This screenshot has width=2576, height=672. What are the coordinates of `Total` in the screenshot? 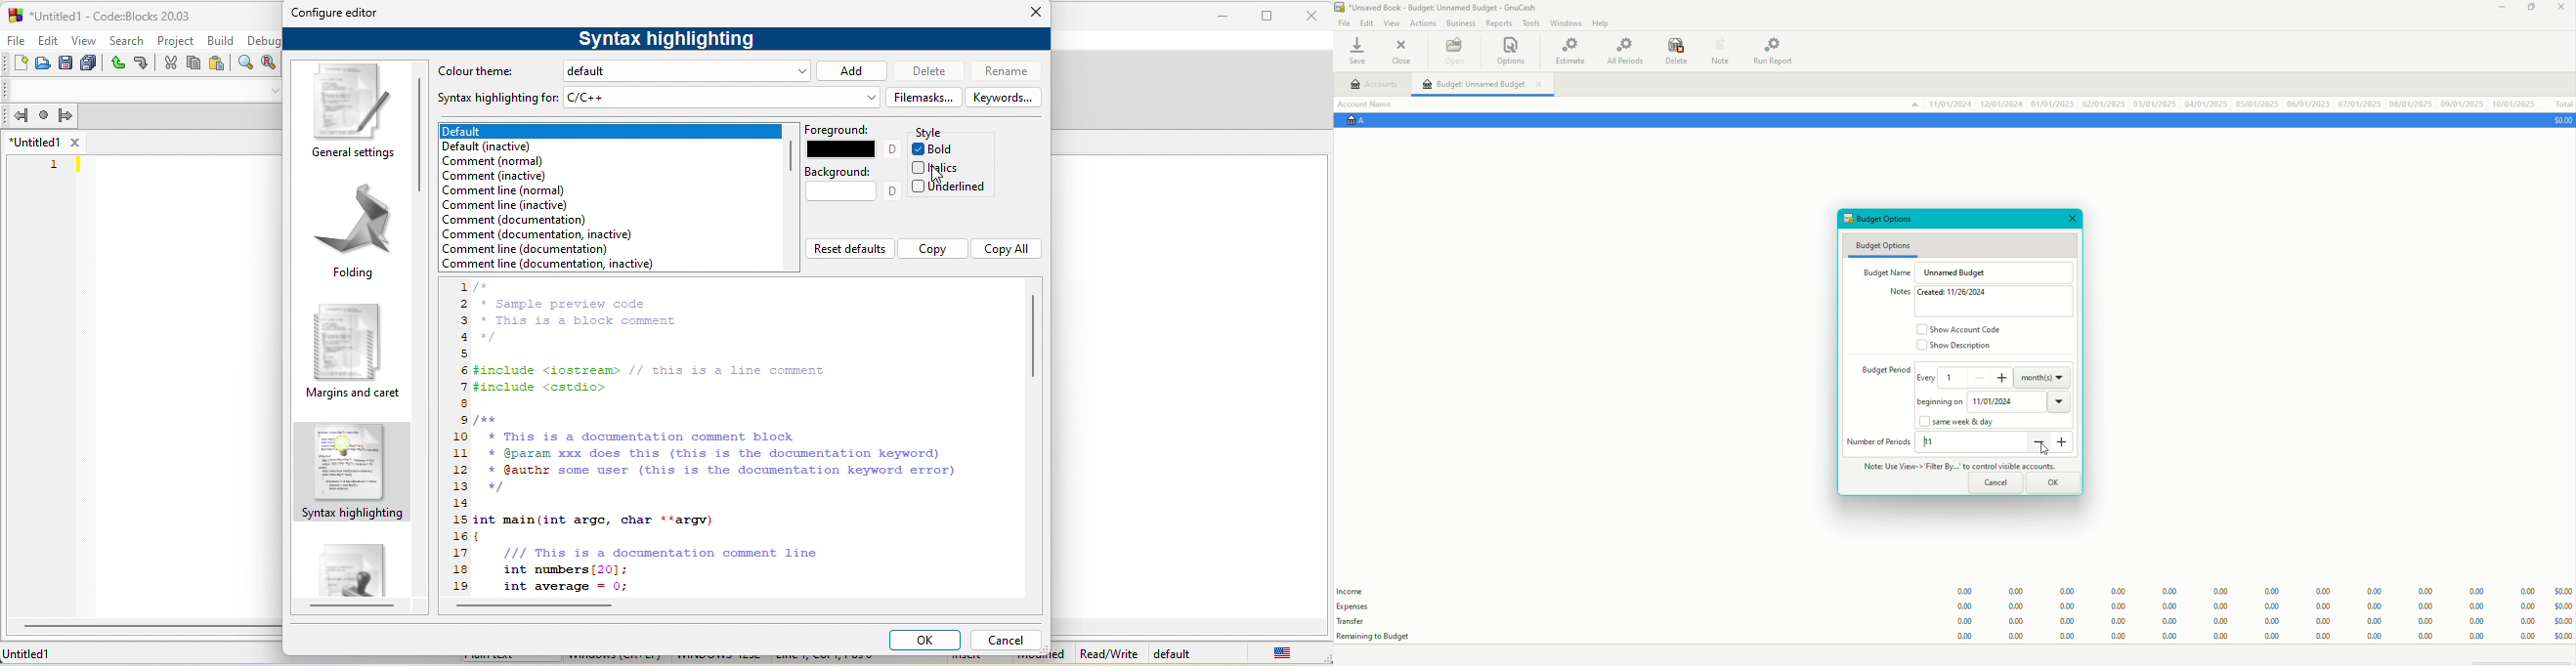 It's located at (2563, 104).